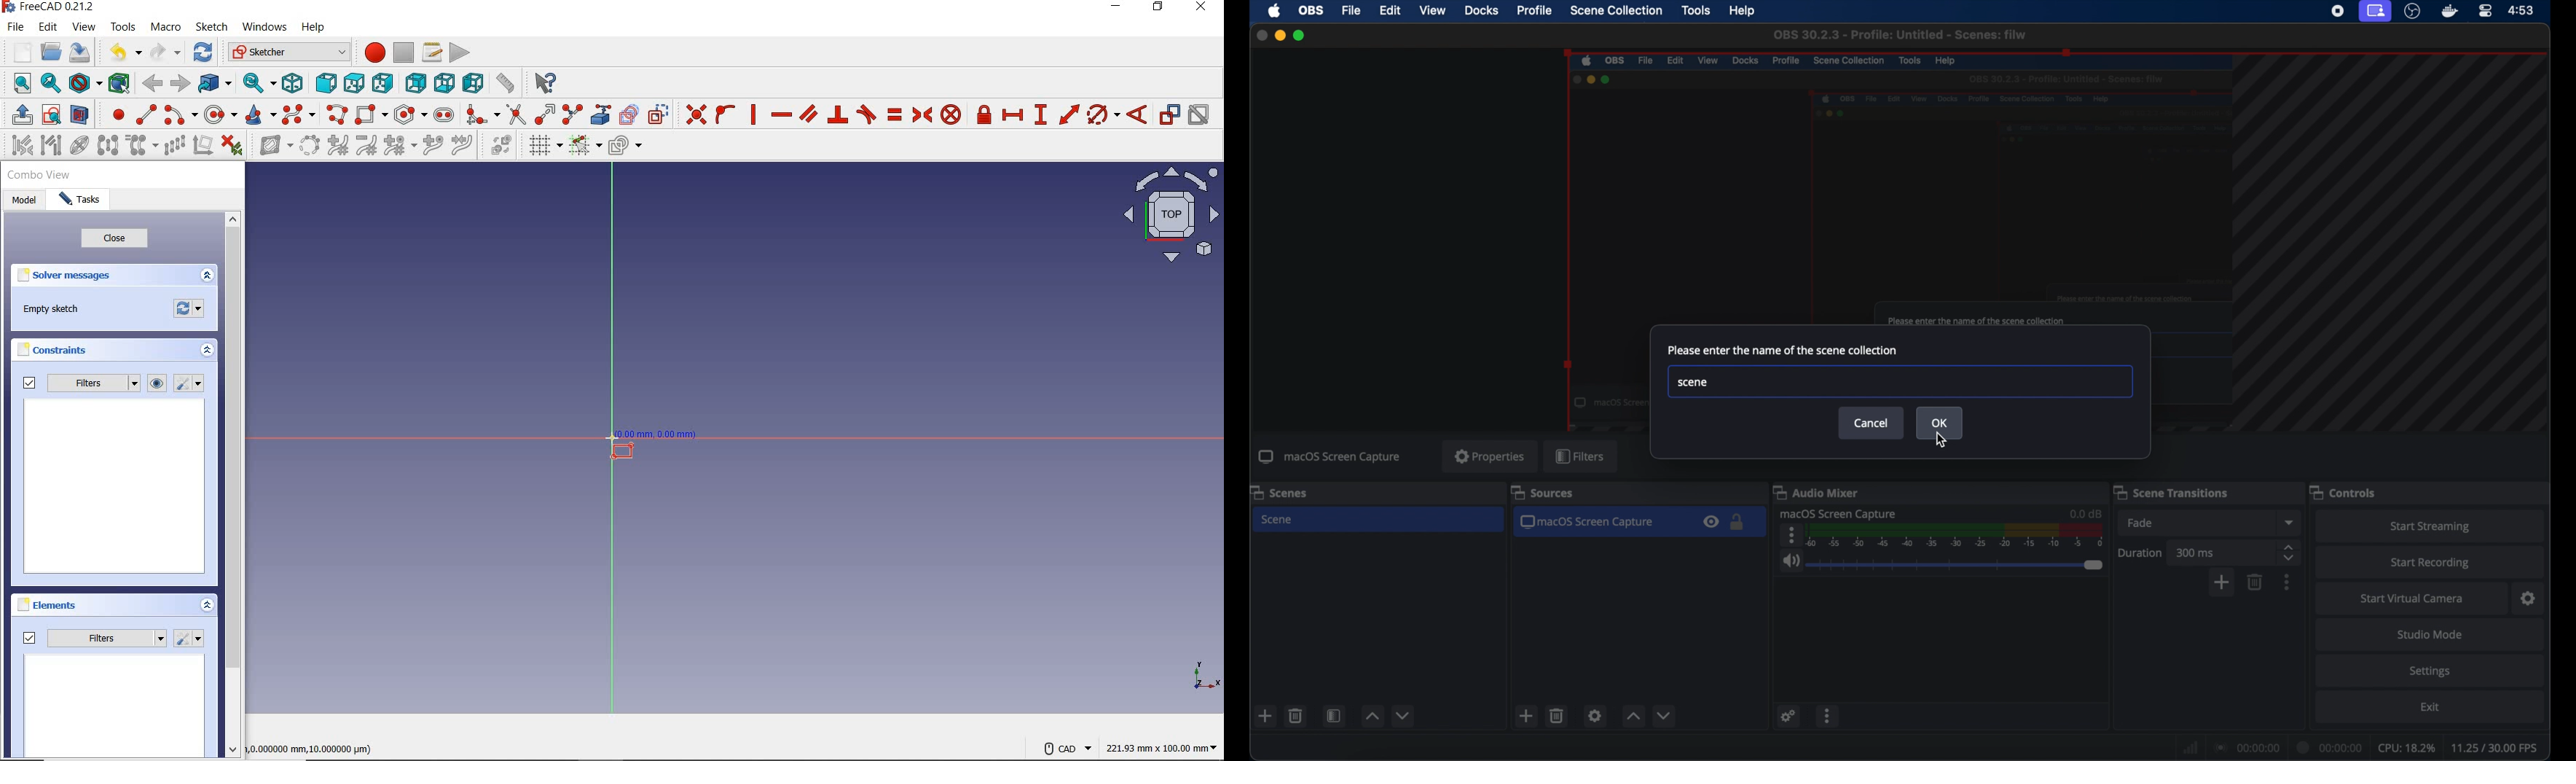  What do you see at coordinates (1280, 35) in the screenshot?
I see `minimize` at bounding box center [1280, 35].